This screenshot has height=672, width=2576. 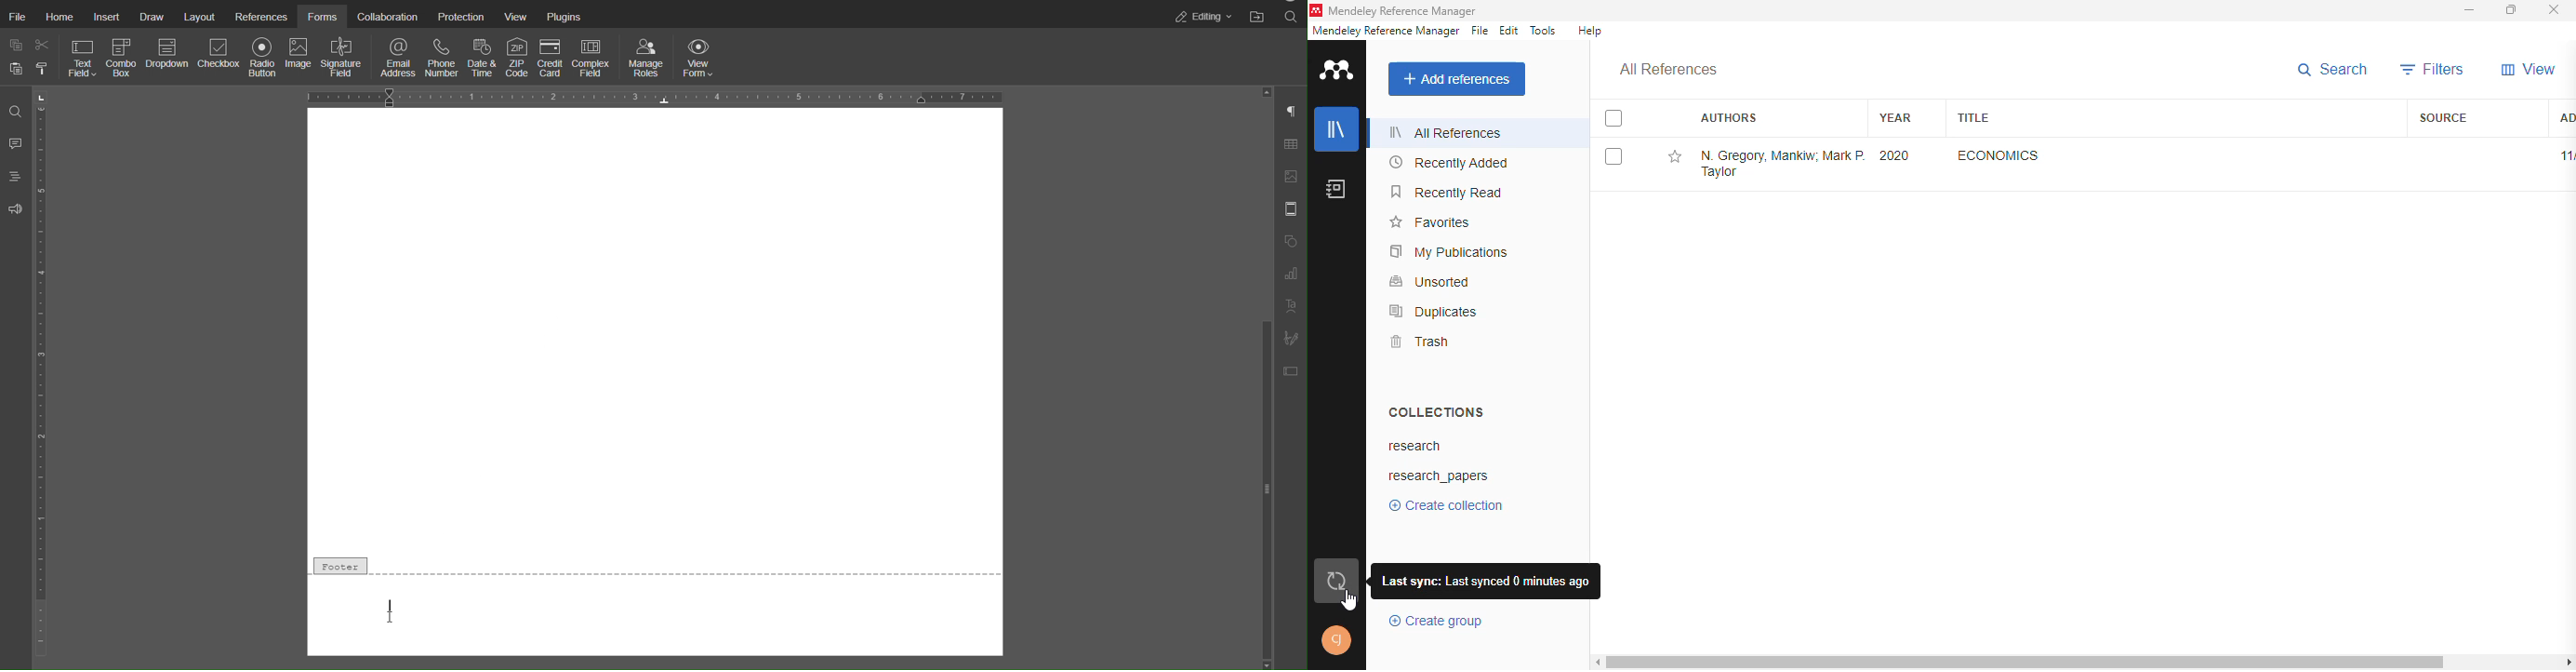 I want to click on source, so click(x=2444, y=116).